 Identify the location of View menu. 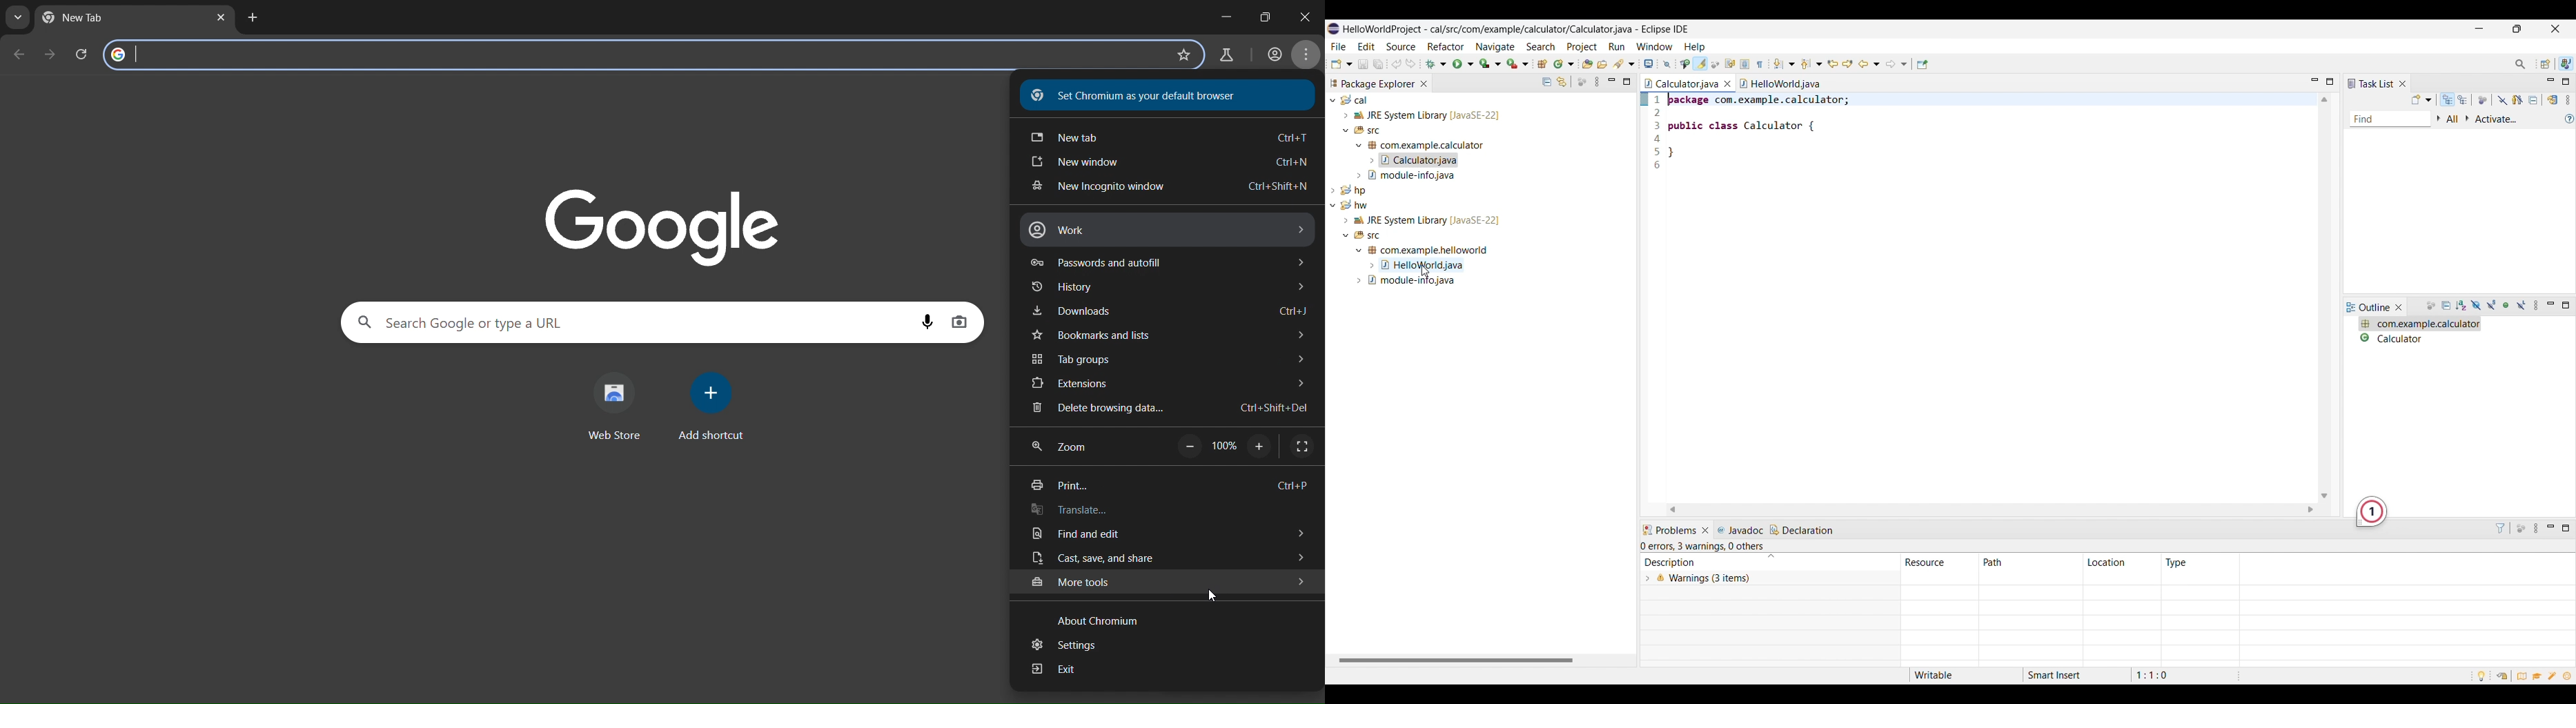
(2568, 100).